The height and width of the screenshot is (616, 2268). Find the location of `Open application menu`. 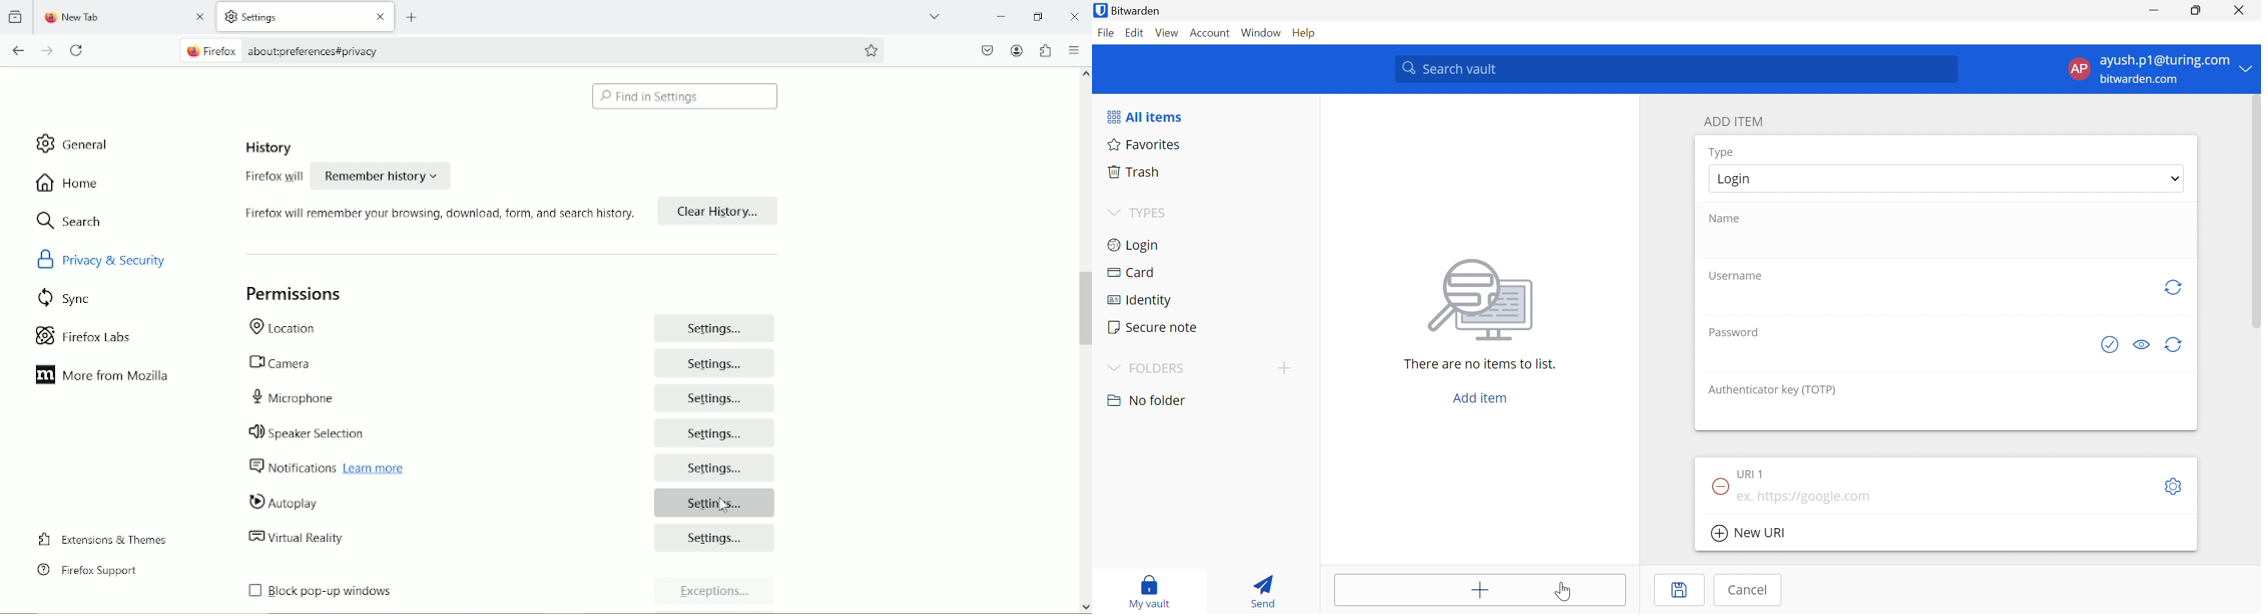

Open application menu is located at coordinates (1077, 48).